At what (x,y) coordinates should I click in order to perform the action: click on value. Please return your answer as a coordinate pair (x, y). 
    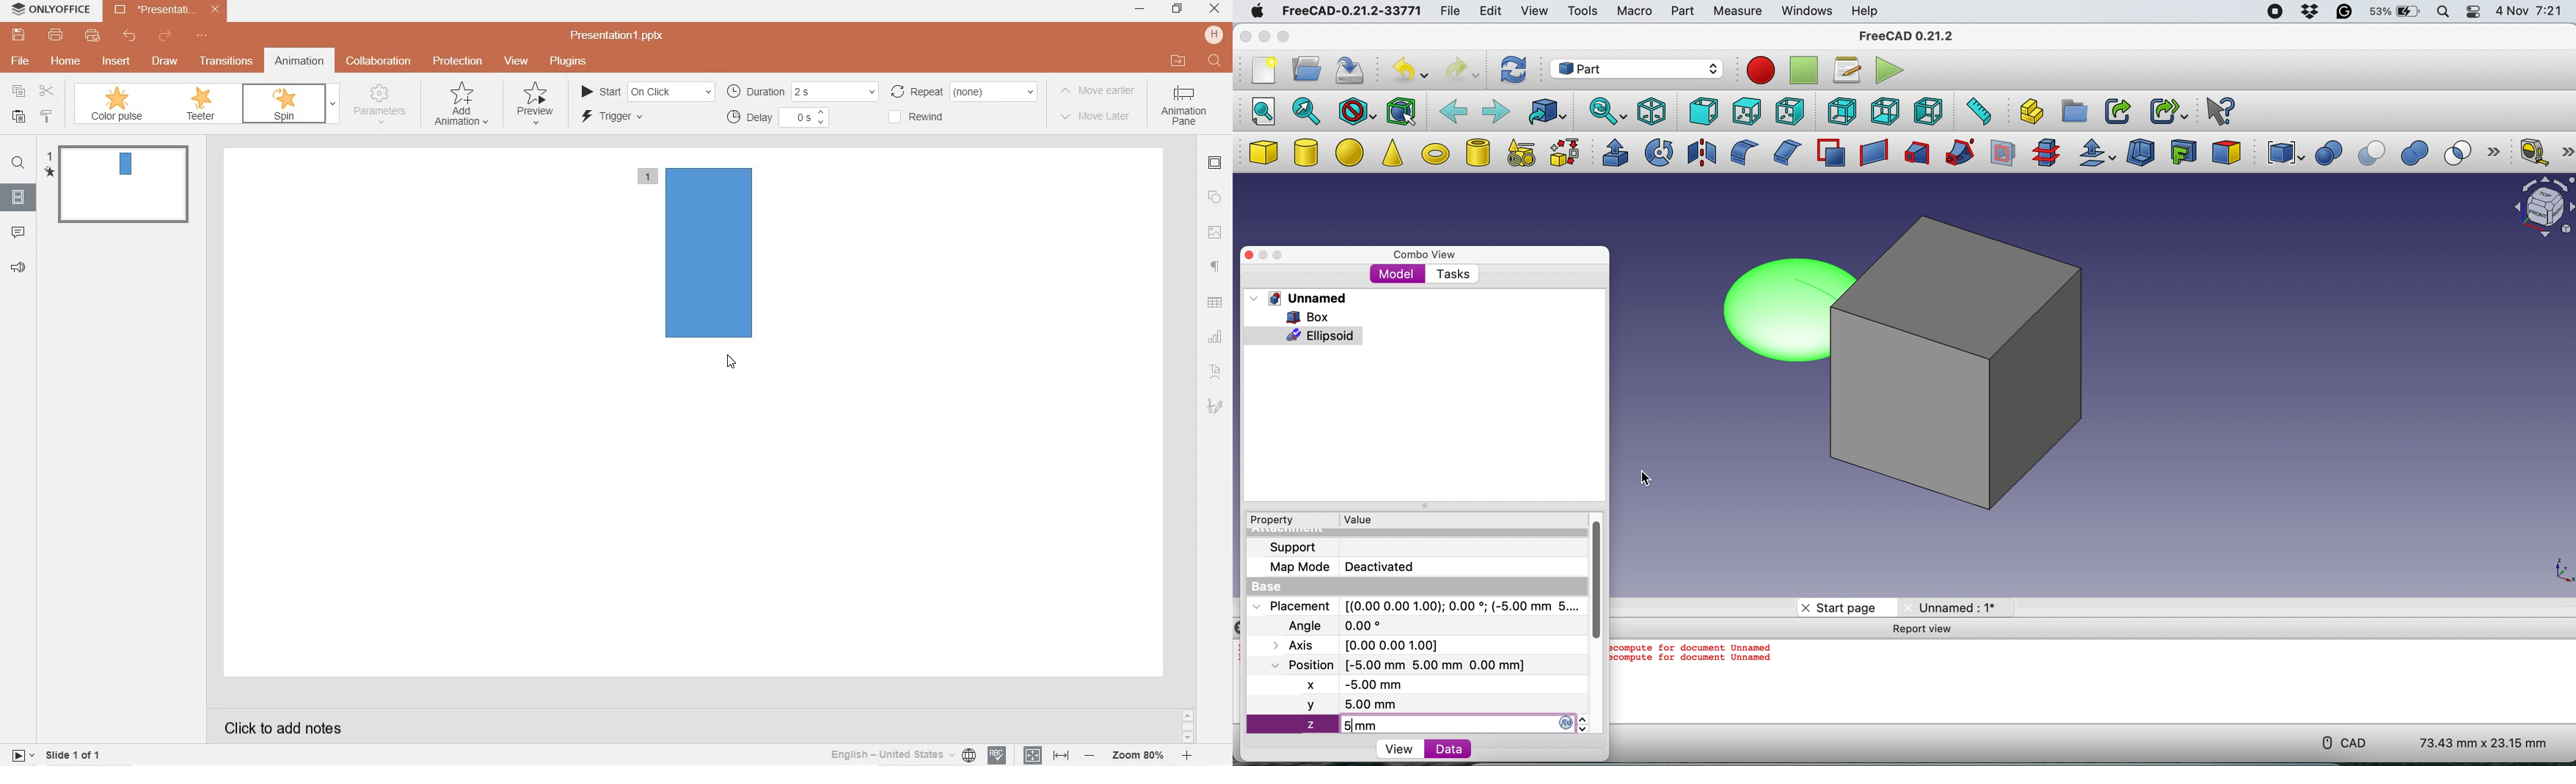
    Looking at the image, I should click on (1357, 519).